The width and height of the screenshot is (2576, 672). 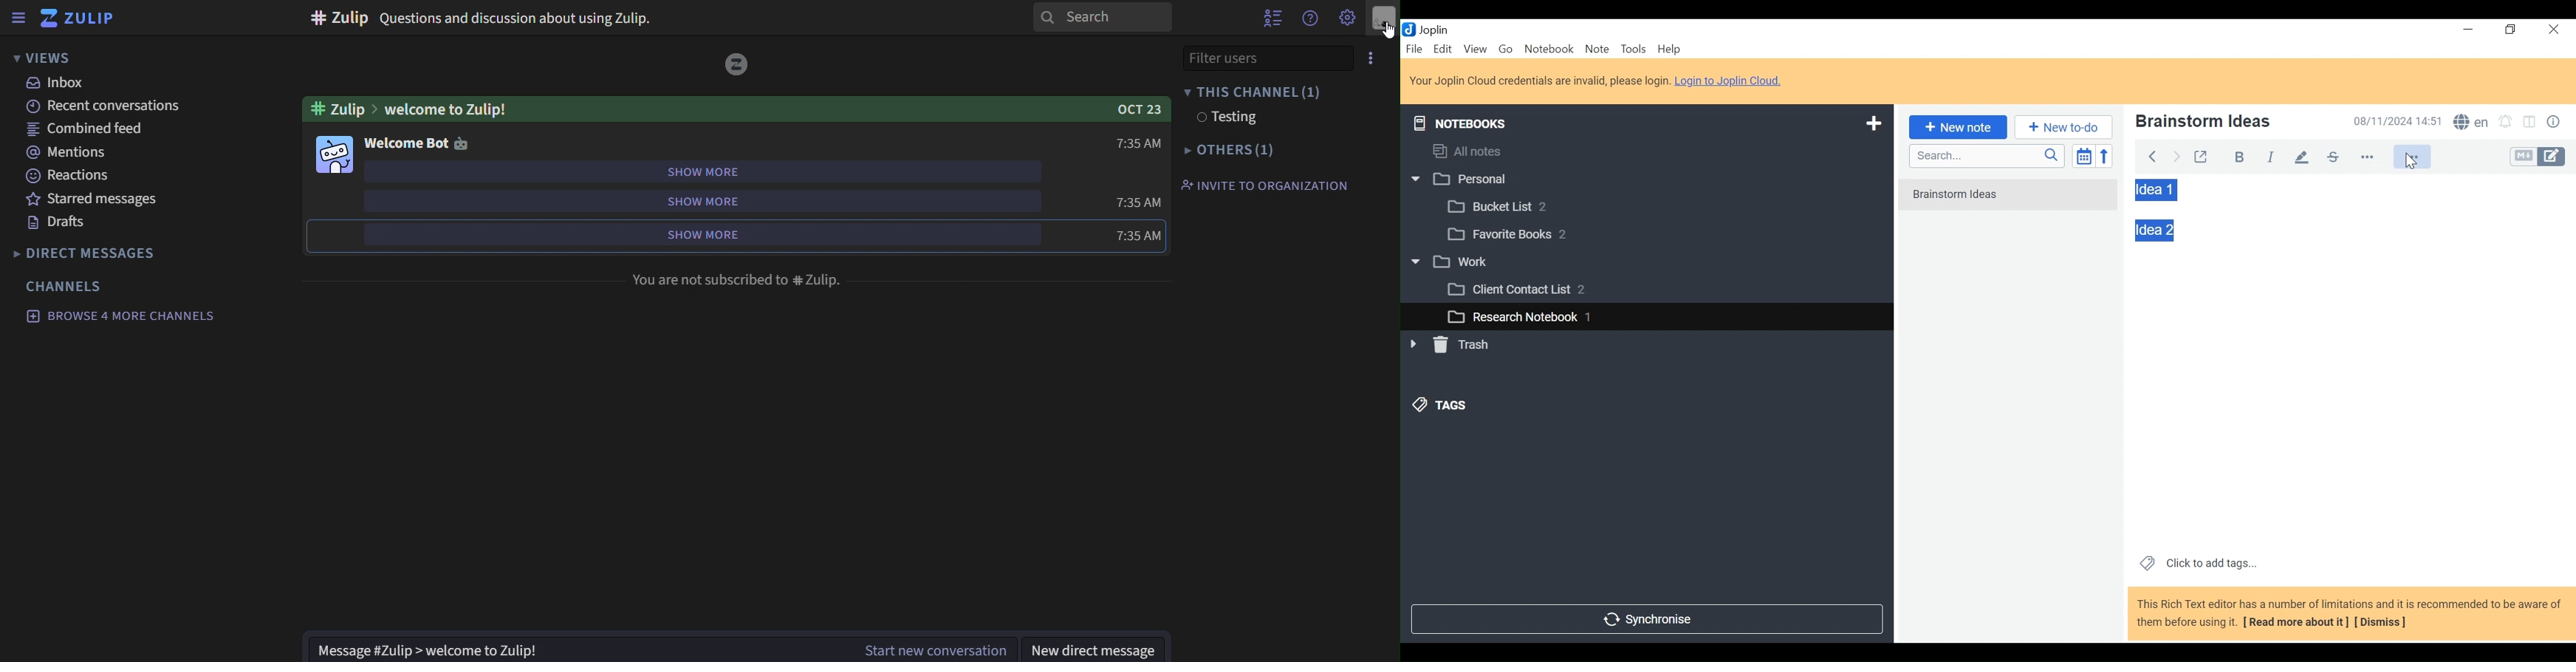 I want to click on views, so click(x=47, y=58).